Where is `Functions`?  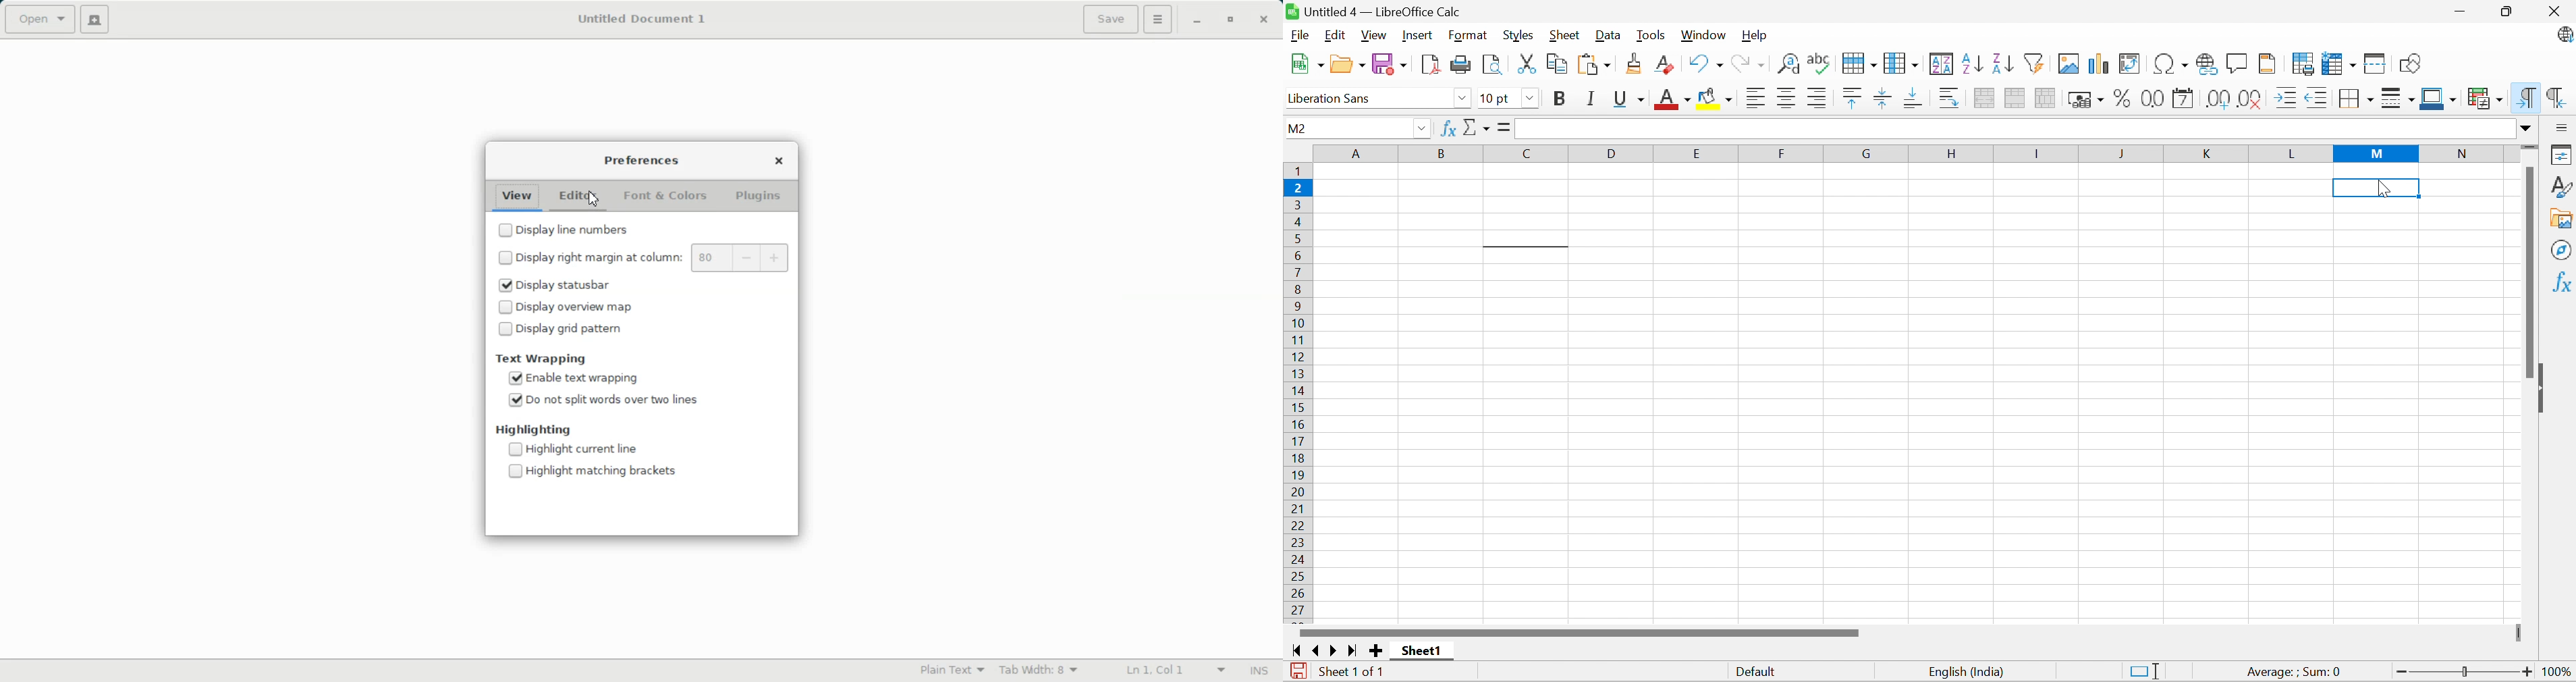 Functions is located at coordinates (2561, 281).